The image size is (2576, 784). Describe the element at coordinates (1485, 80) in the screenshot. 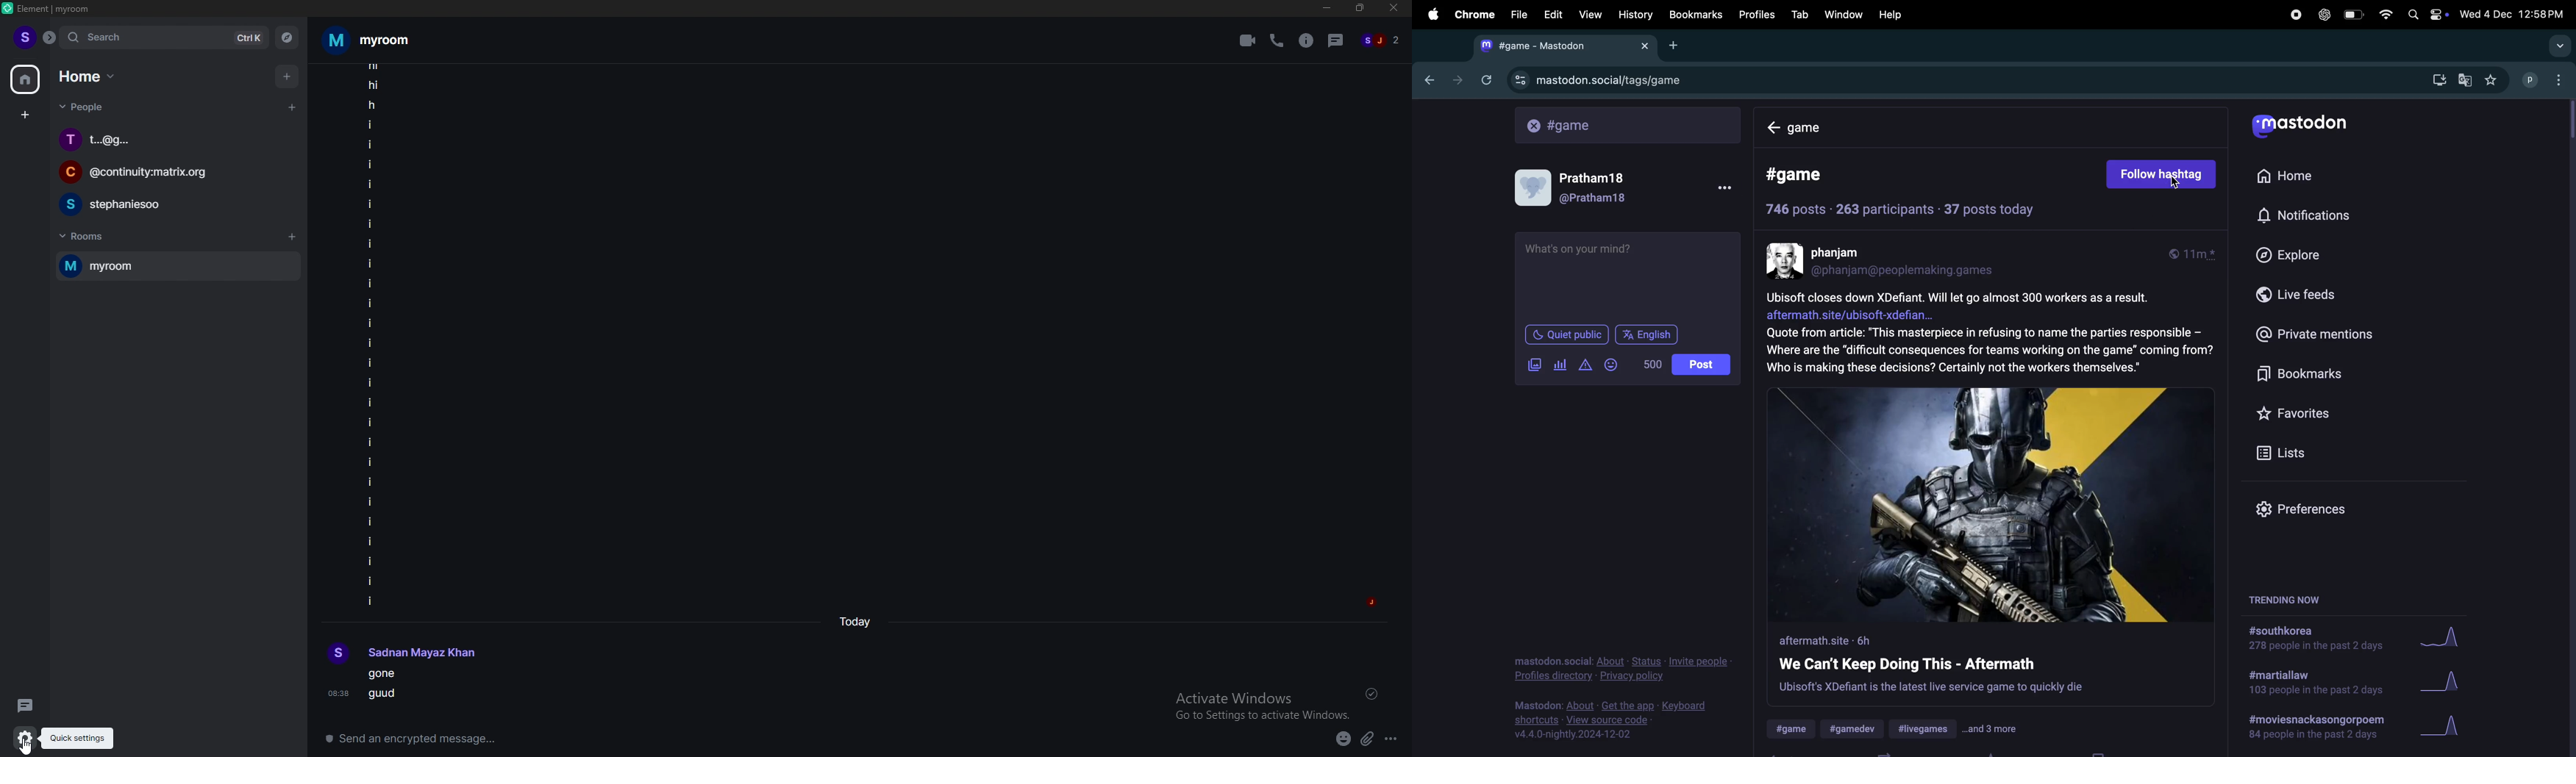

I see `refresh` at that location.